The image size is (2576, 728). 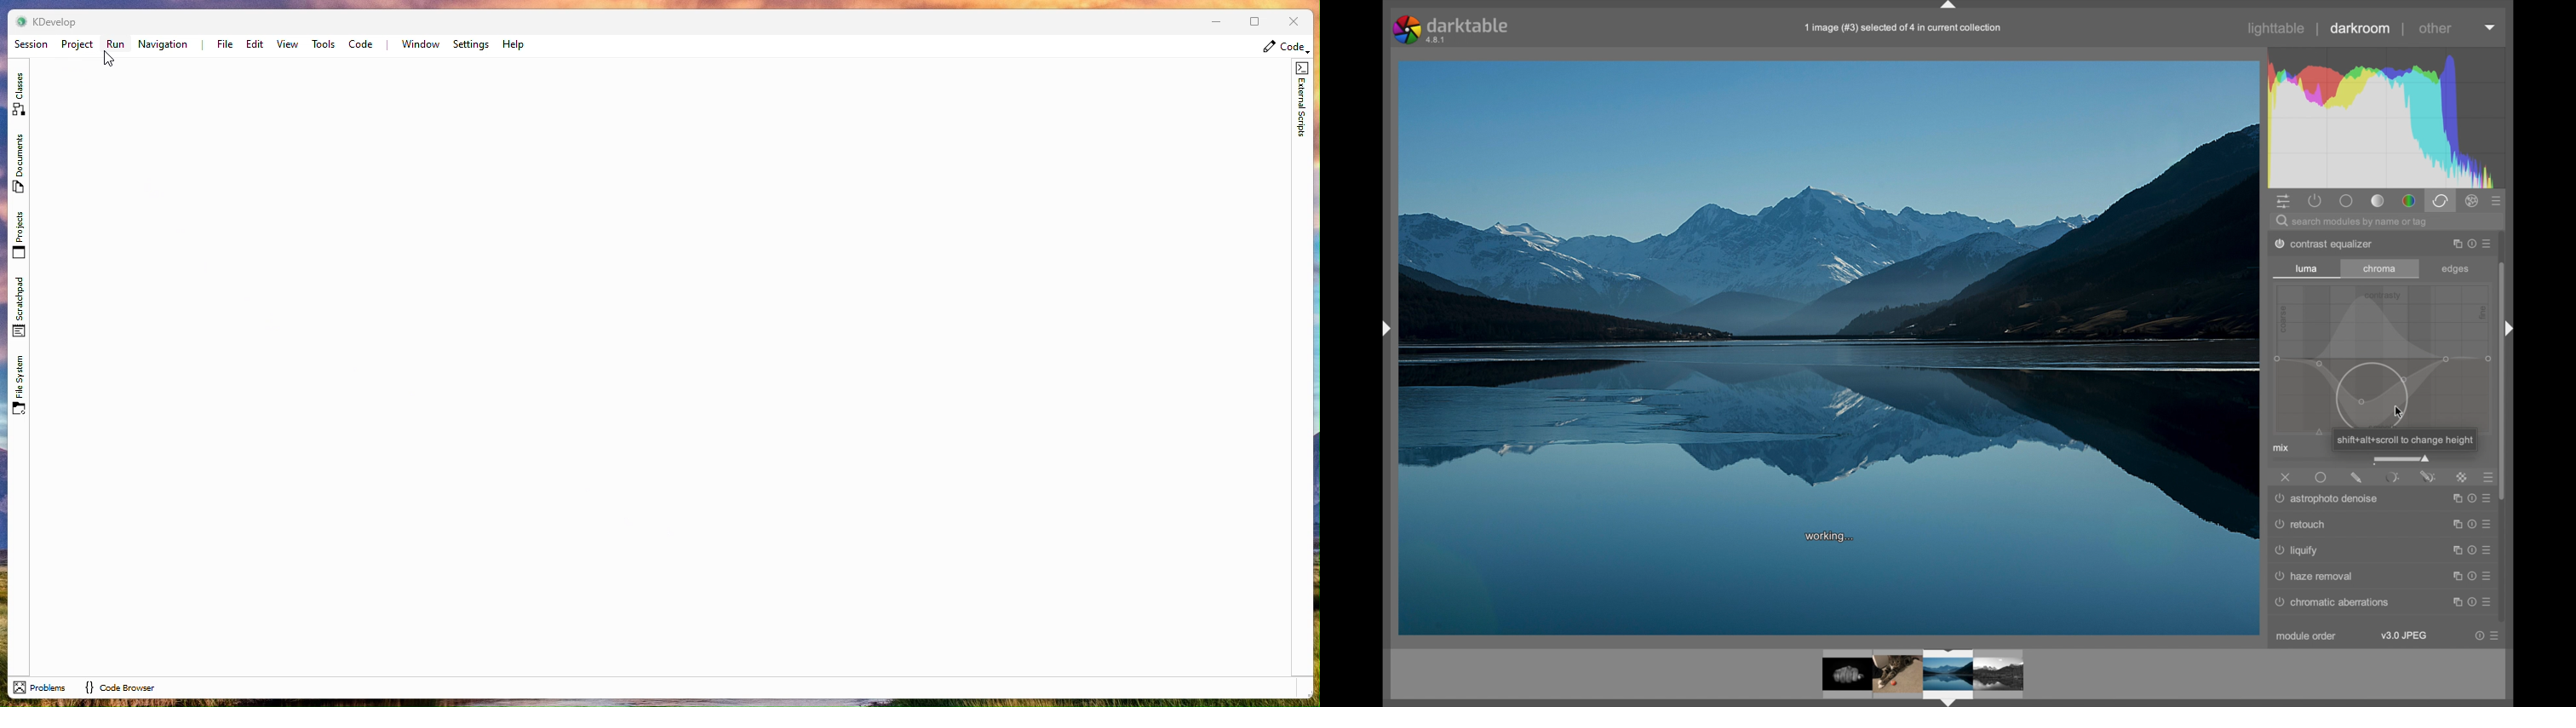 What do you see at coordinates (514, 44) in the screenshot?
I see `Help` at bounding box center [514, 44].